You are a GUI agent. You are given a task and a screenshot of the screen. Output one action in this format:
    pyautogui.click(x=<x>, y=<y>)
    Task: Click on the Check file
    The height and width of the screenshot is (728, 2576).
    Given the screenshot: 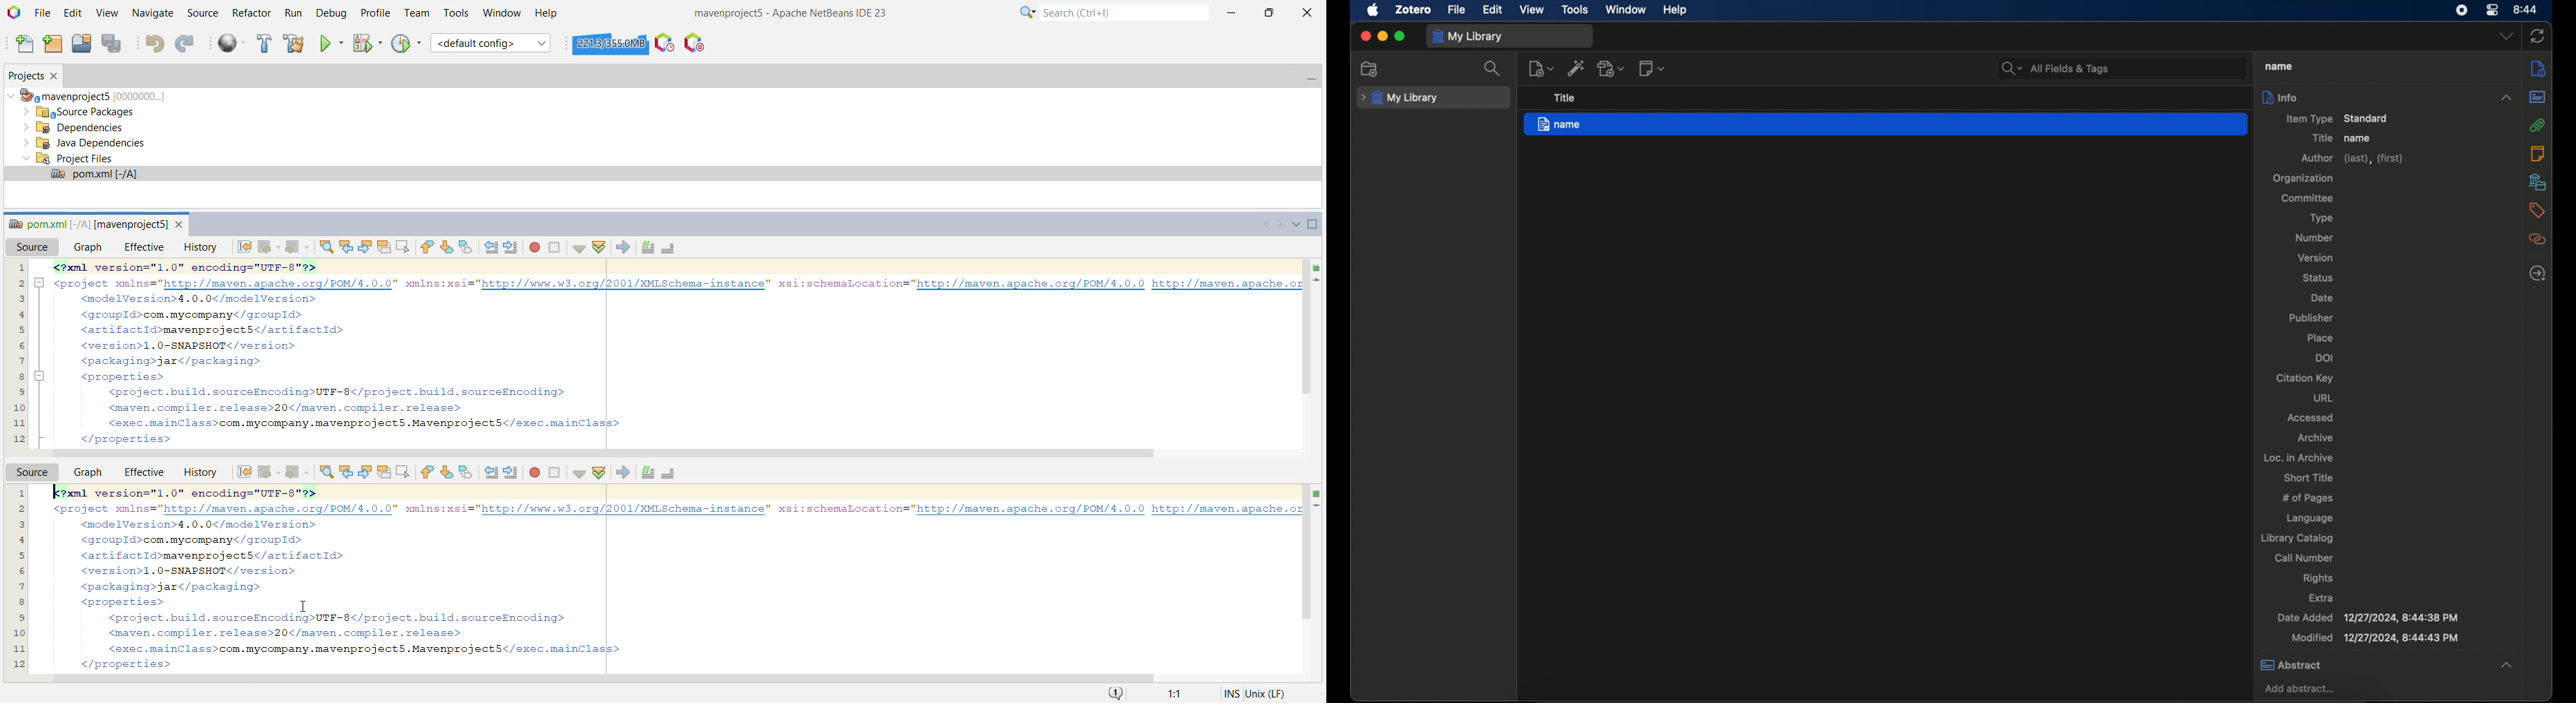 What is the action you would take?
    pyautogui.click(x=578, y=247)
    